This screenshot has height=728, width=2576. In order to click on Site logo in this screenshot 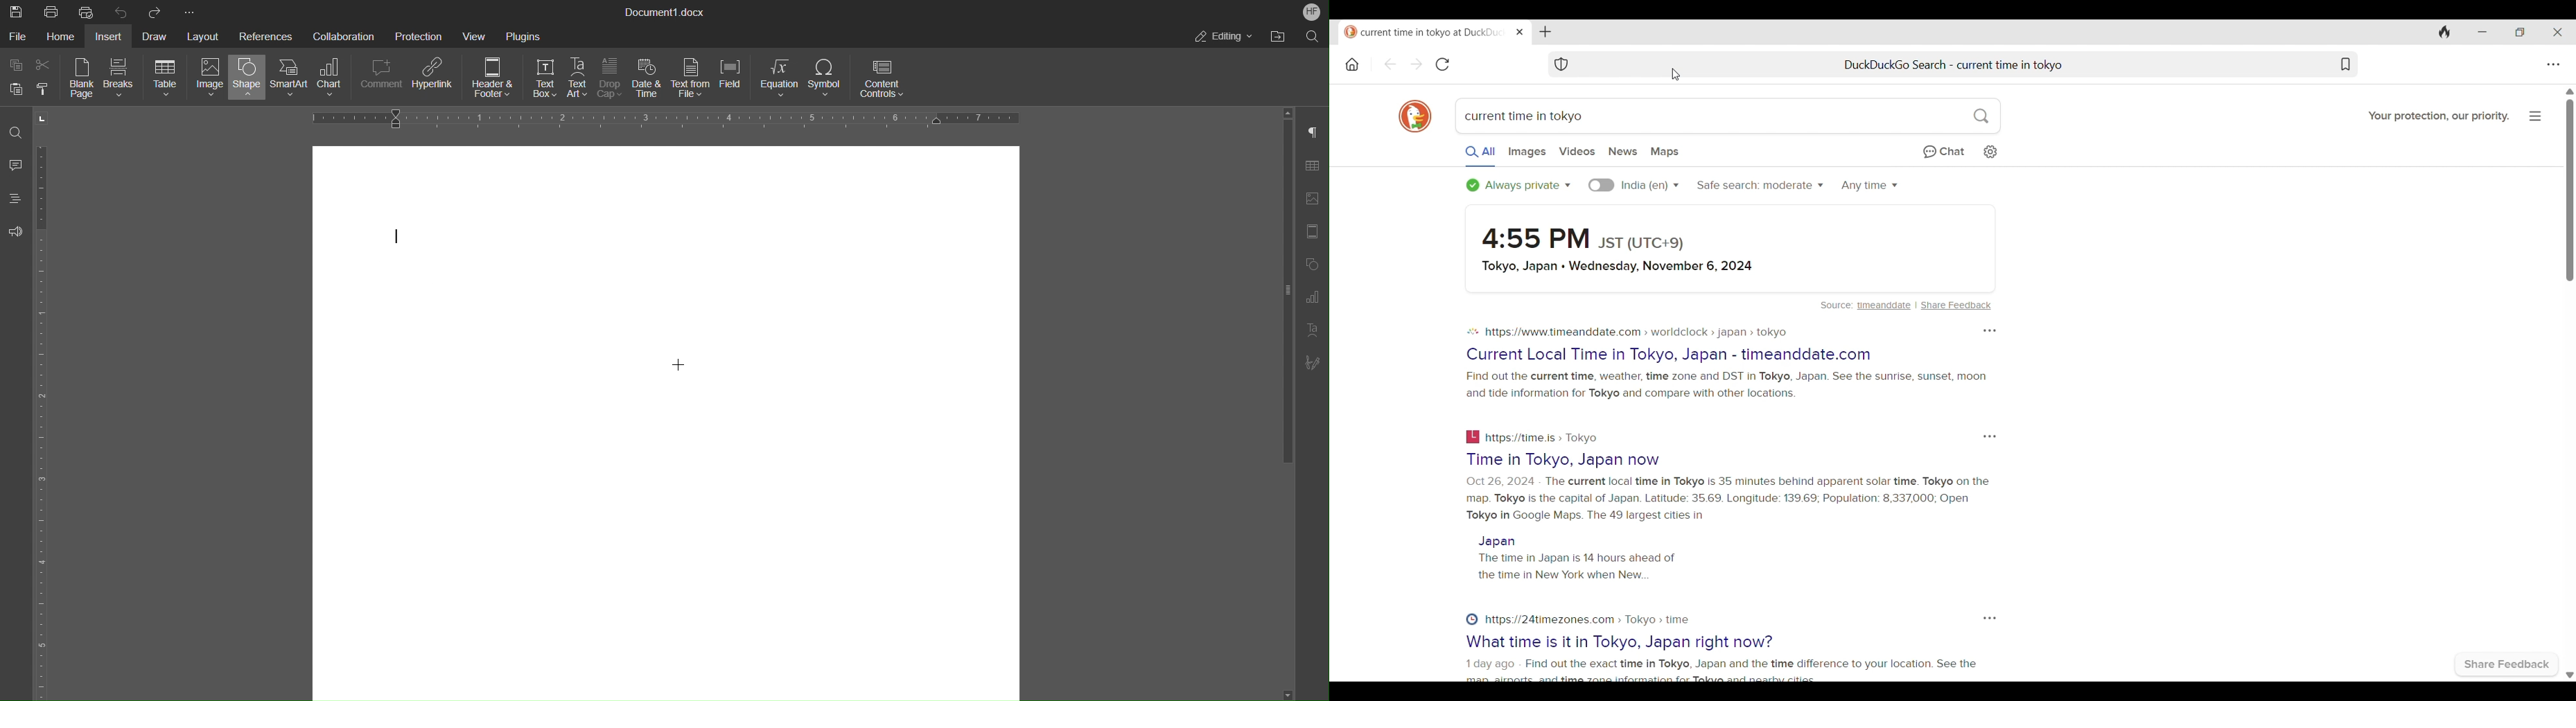, I will do `click(1470, 619)`.